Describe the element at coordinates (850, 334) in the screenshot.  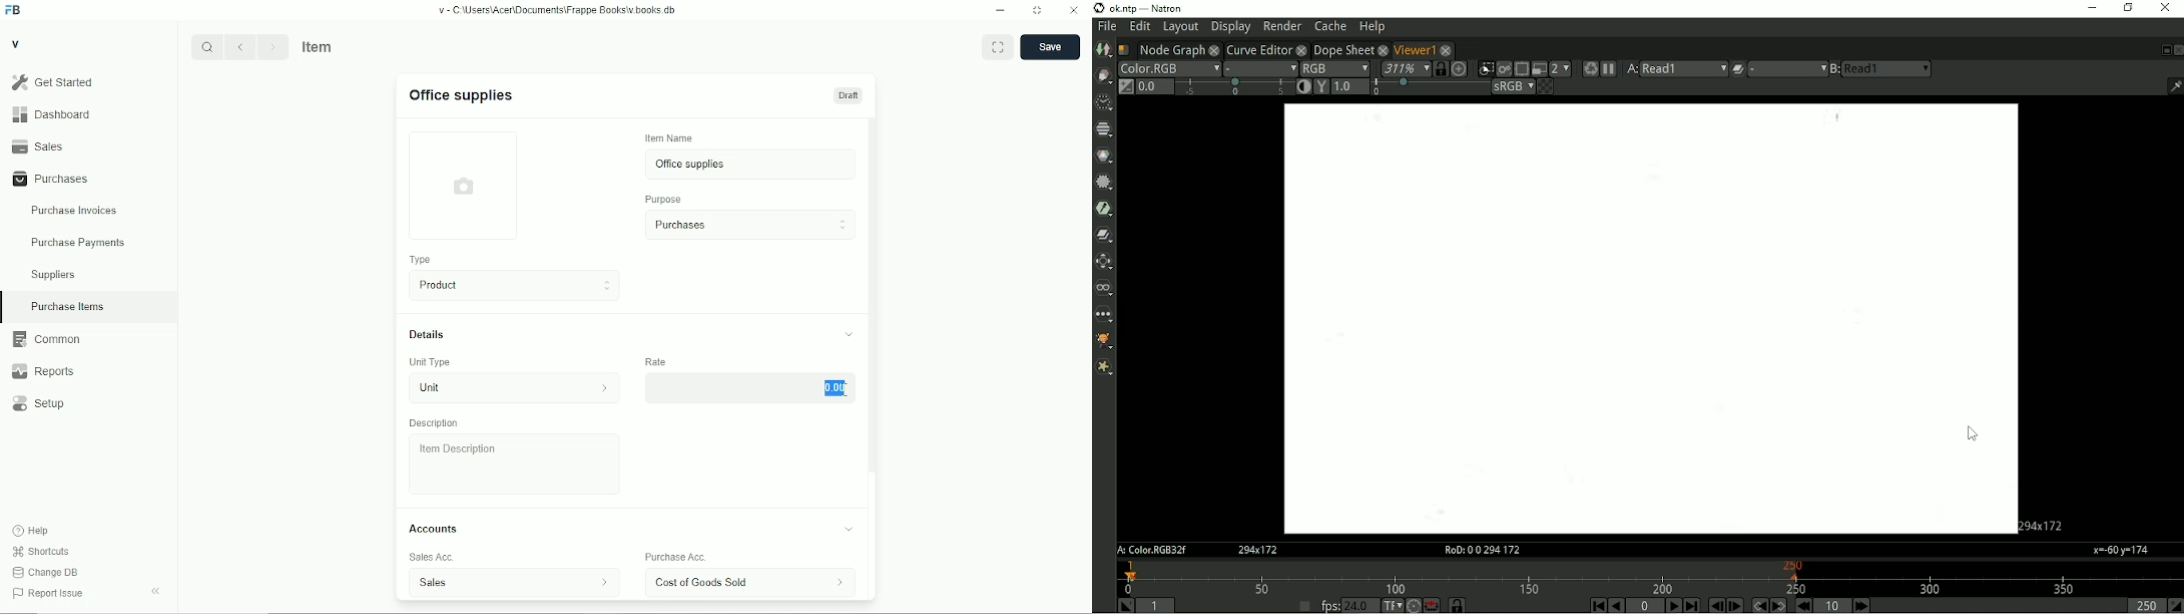
I see `toggle collapse/expand` at that location.